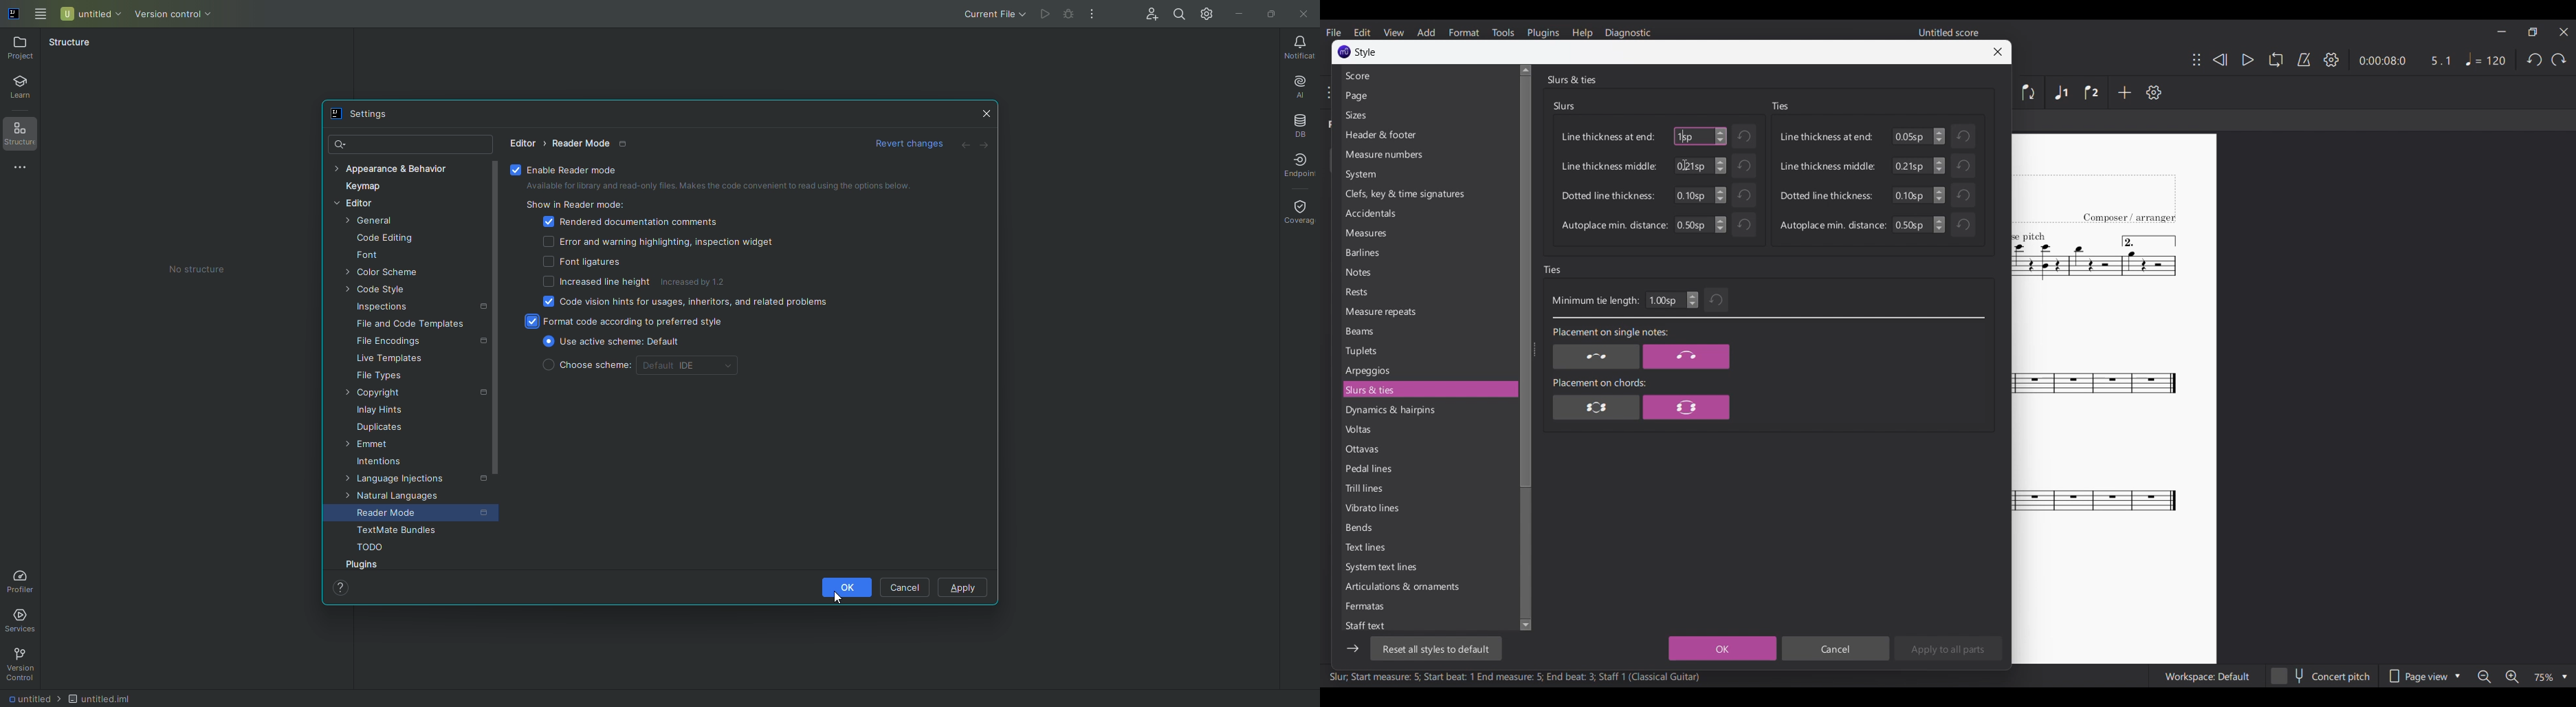  Describe the element at coordinates (1362, 32) in the screenshot. I see `Edit menu` at that location.